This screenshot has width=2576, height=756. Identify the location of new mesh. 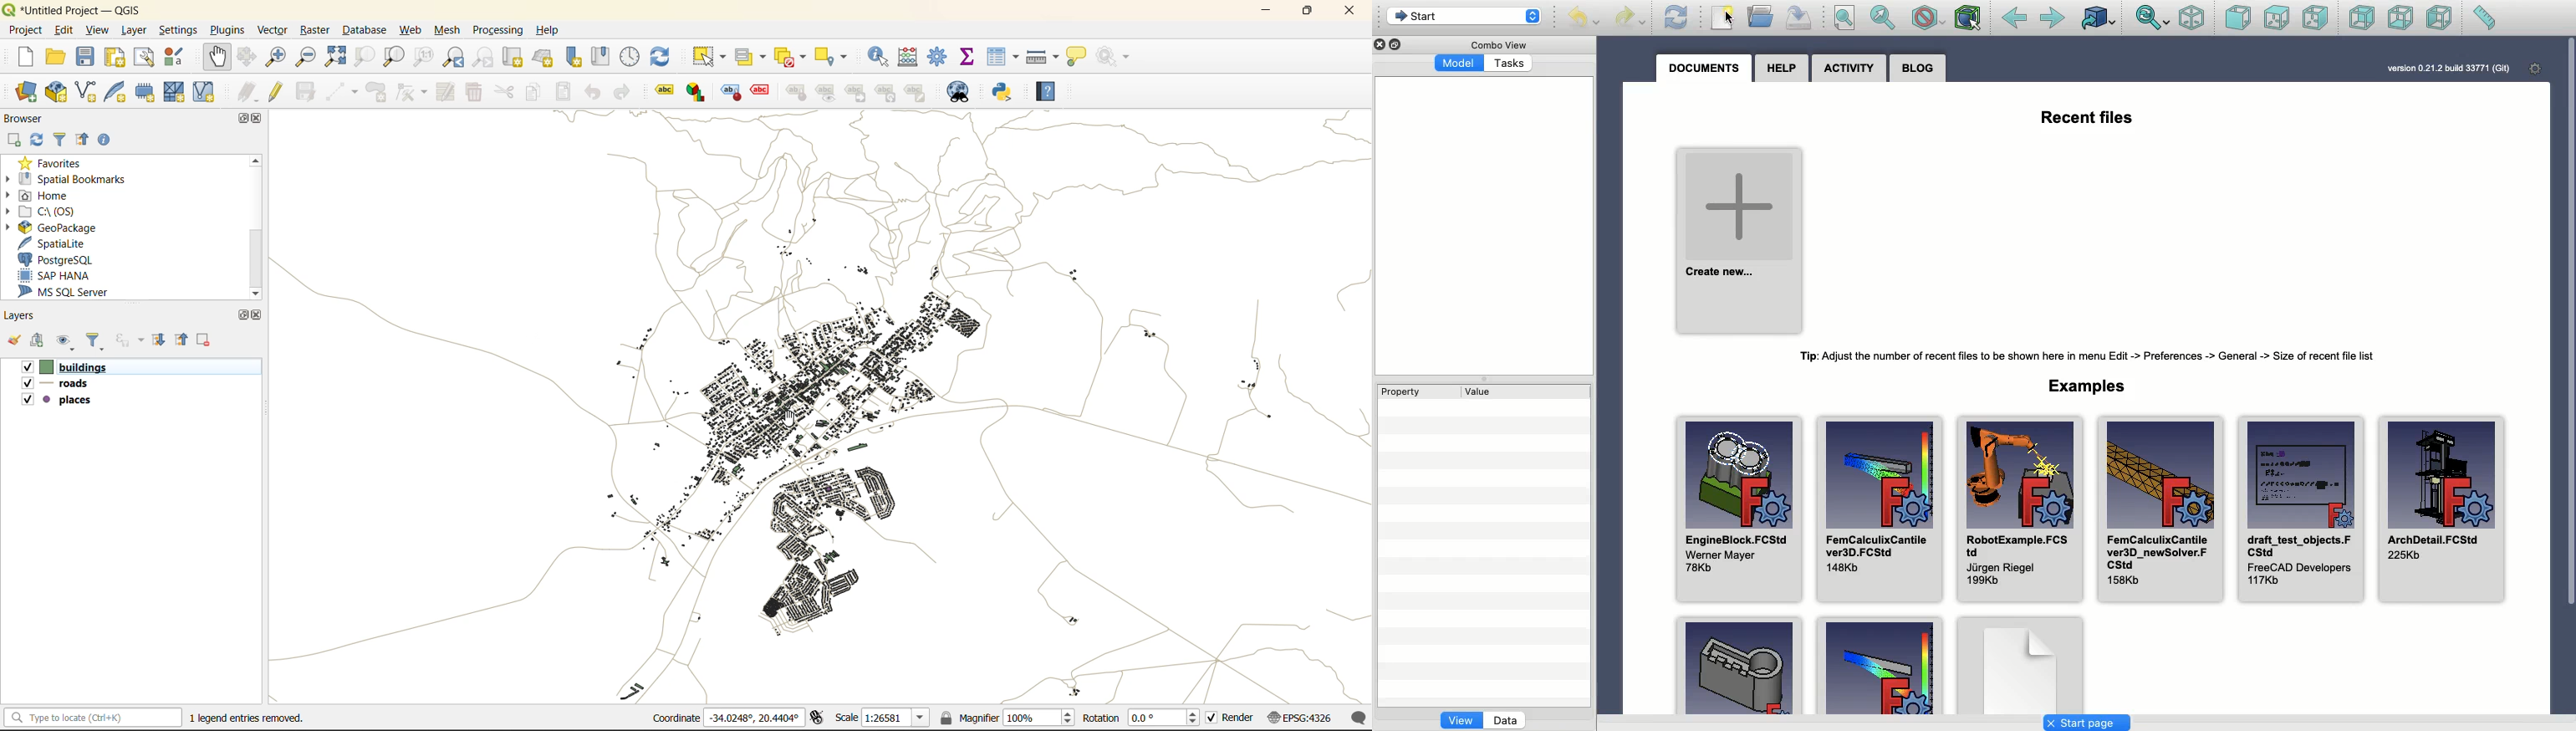
(175, 91).